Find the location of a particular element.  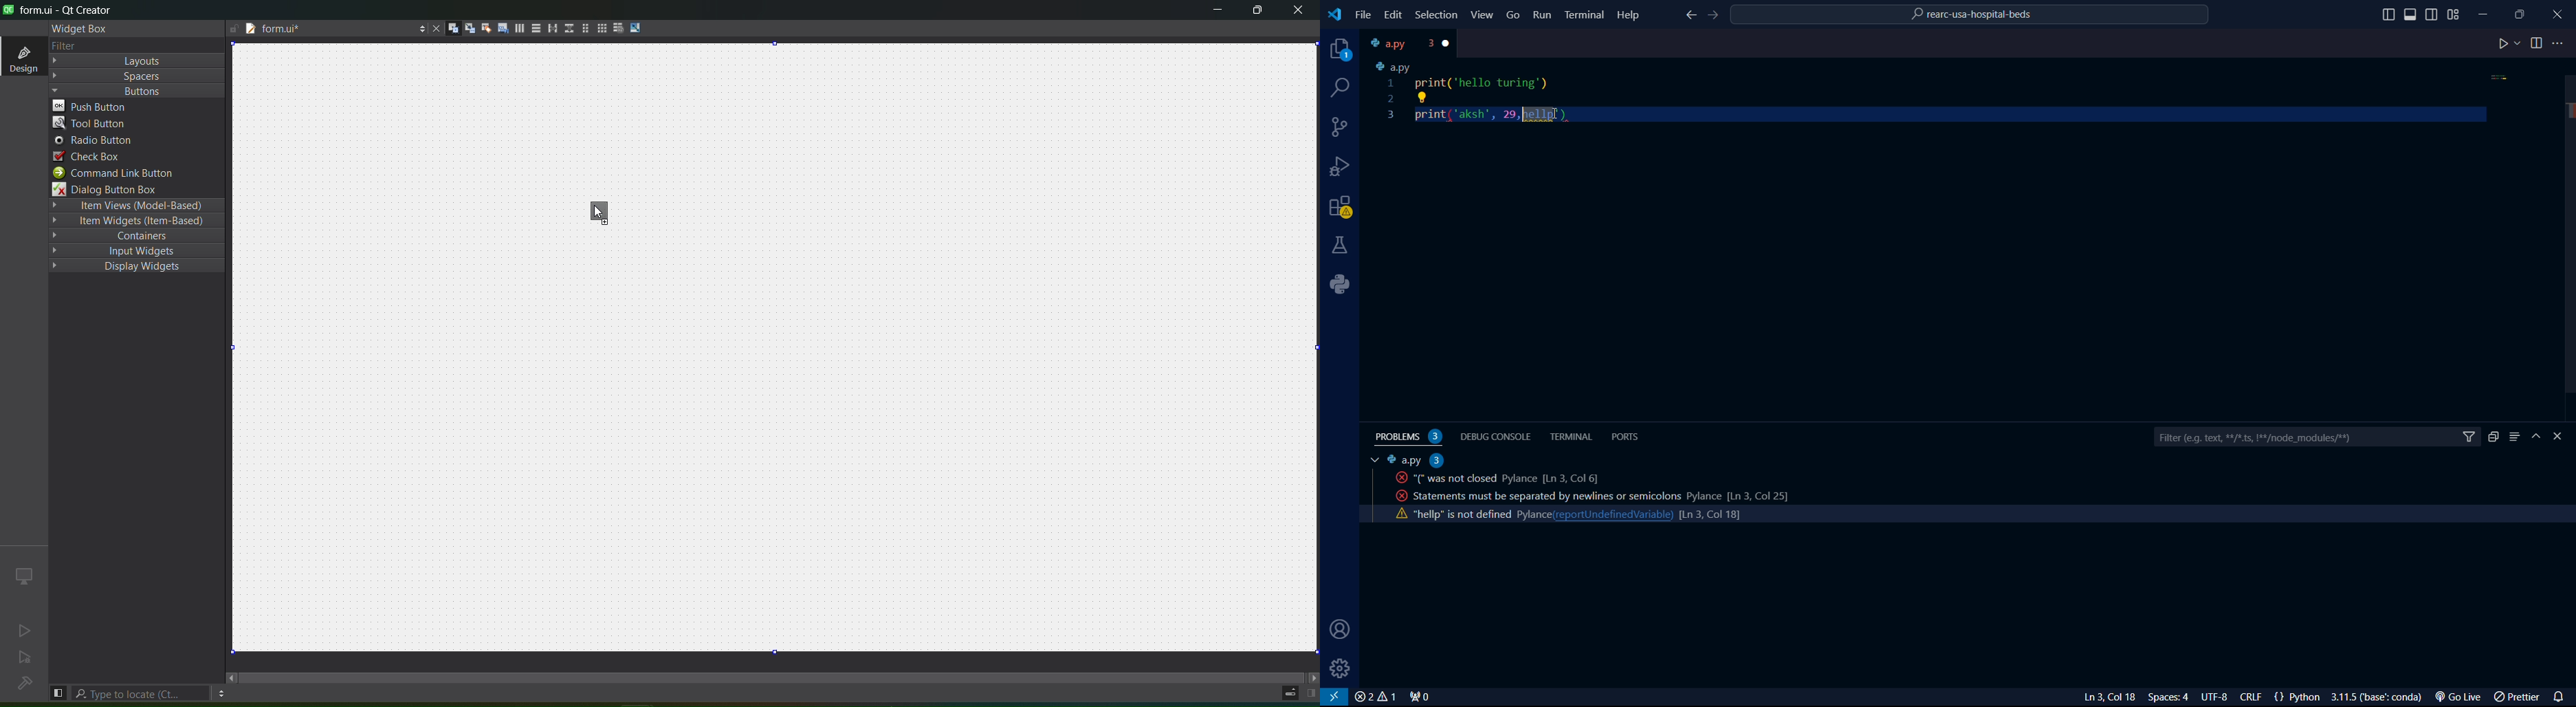

debug console is located at coordinates (1498, 435).